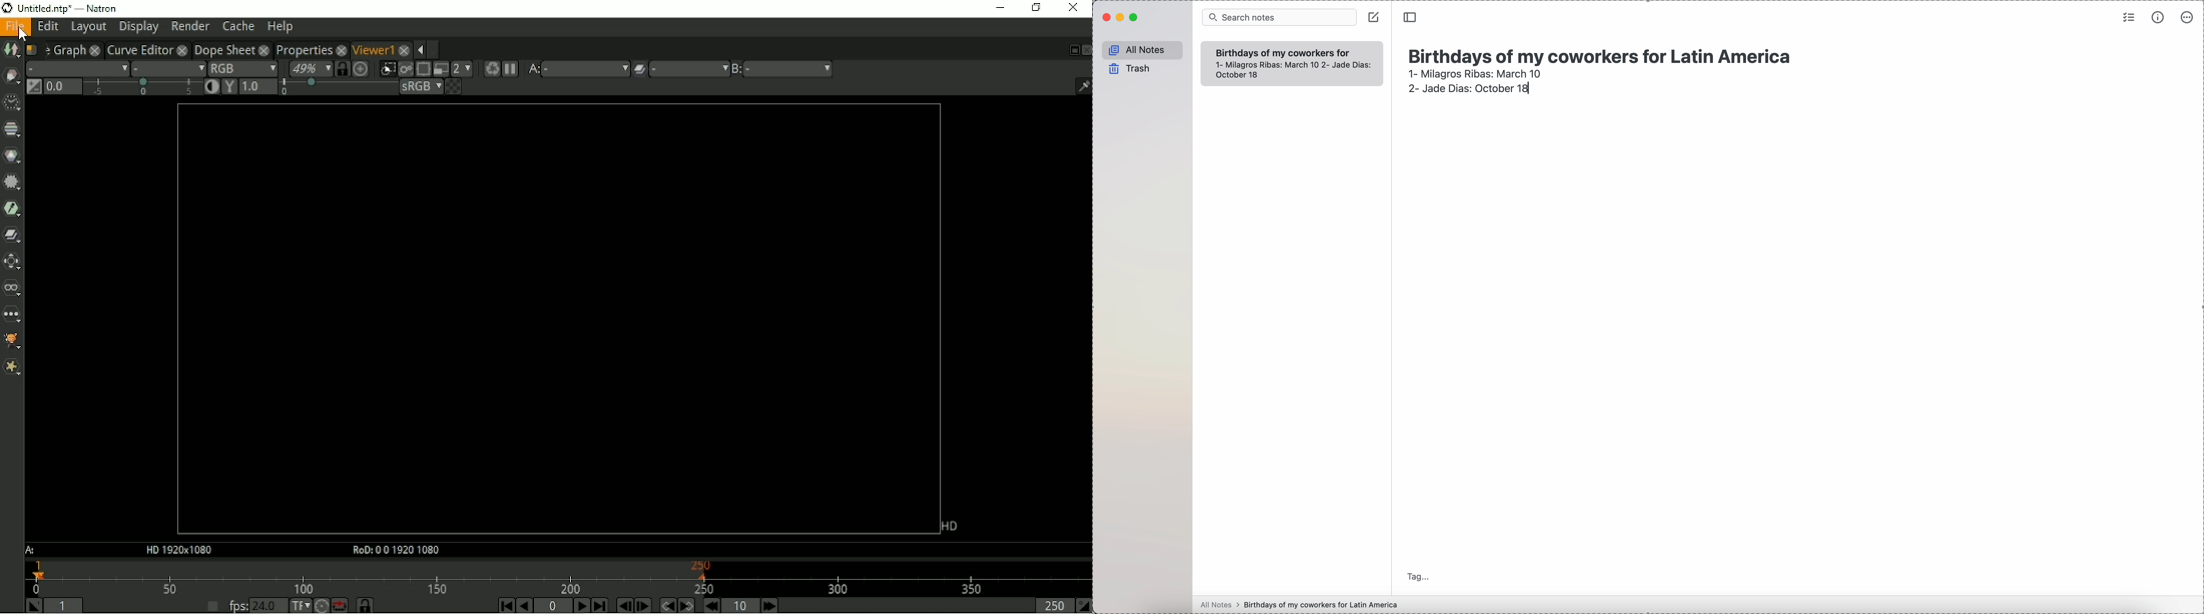 The height and width of the screenshot is (616, 2212). What do you see at coordinates (1282, 52) in the screenshot?
I see `Birthdays of my coworkers for Latin America` at bounding box center [1282, 52].